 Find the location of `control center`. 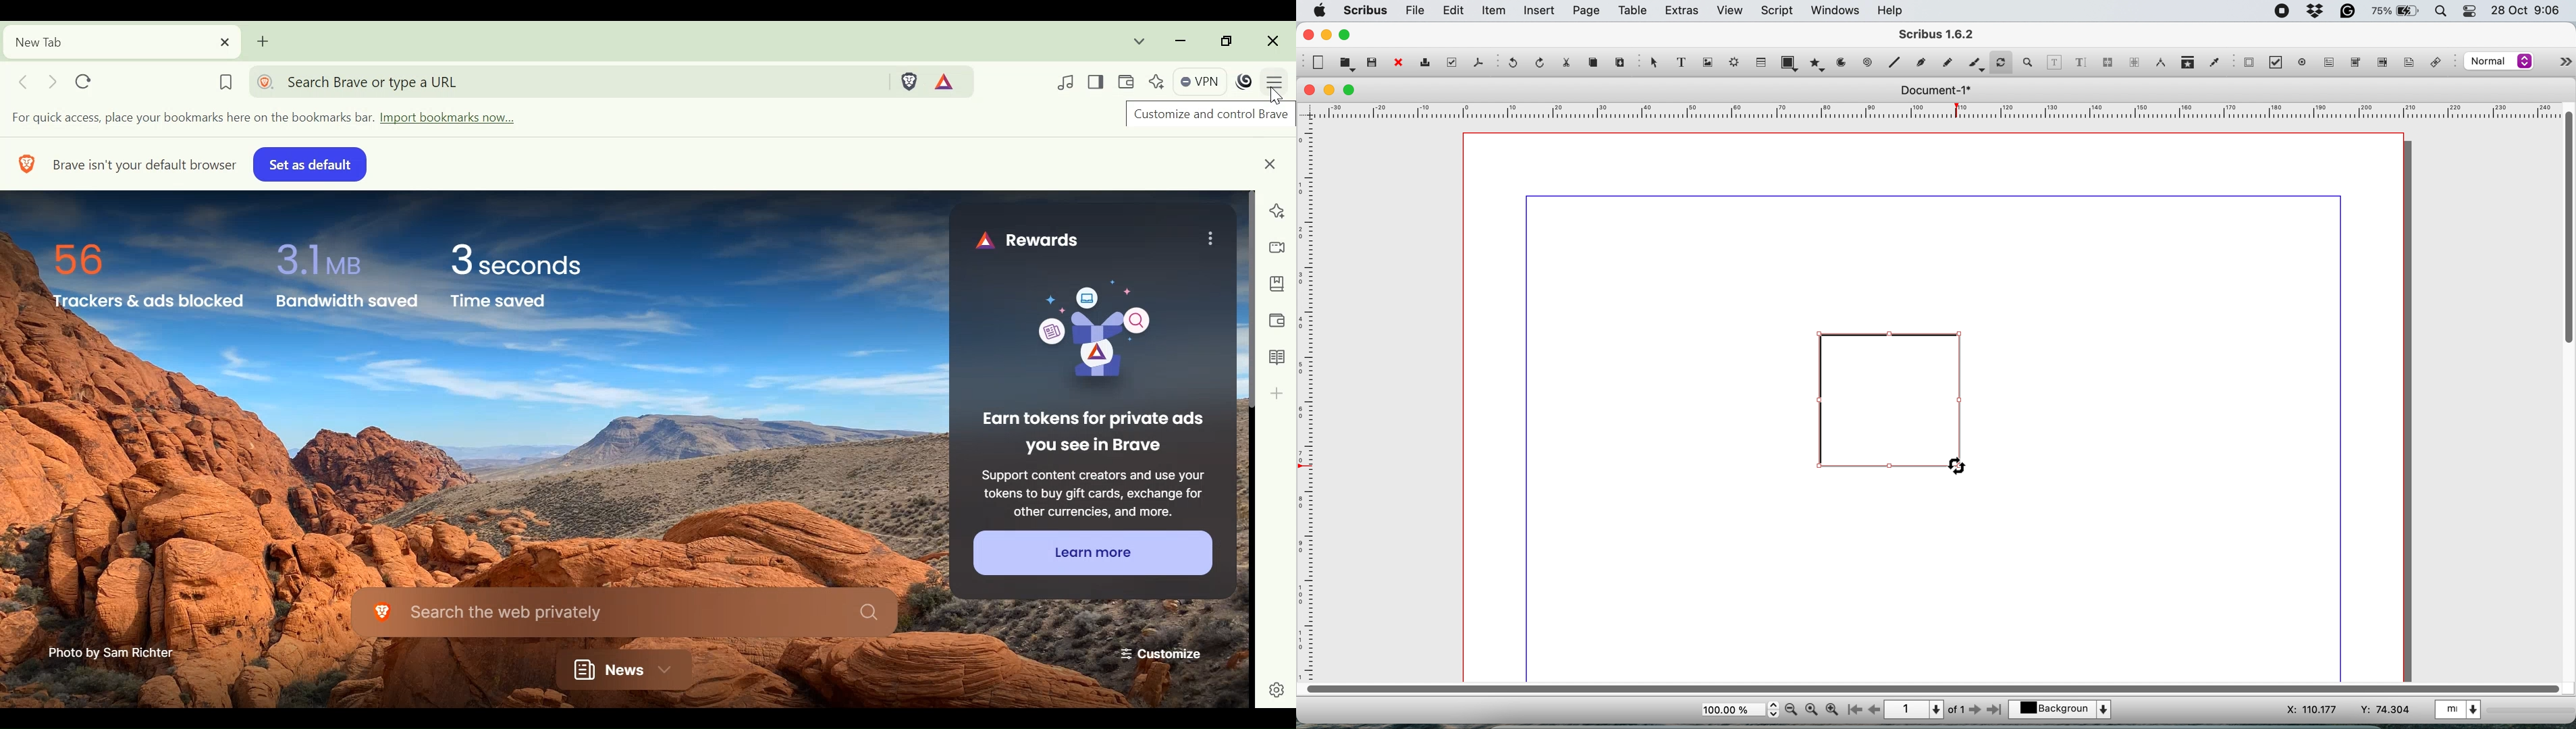

control center is located at coordinates (2468, 12).